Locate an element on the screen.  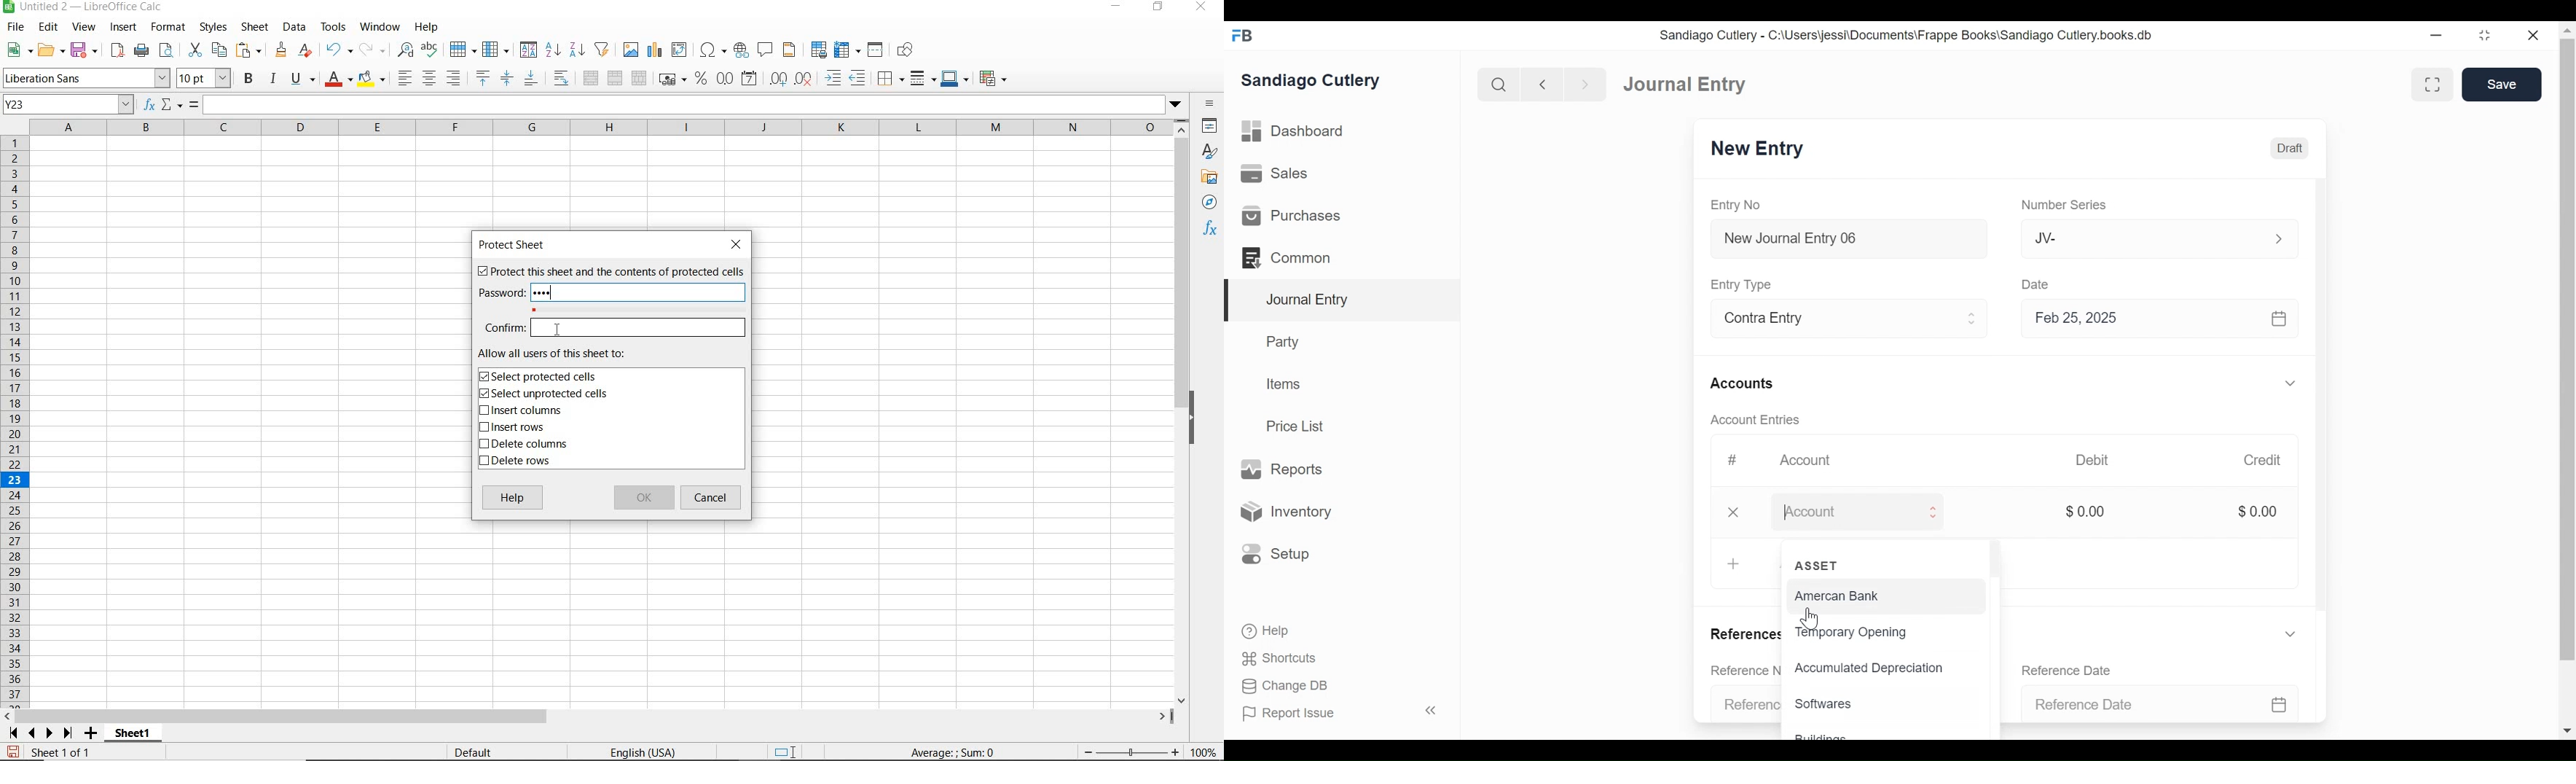
UNDERLINE is located at coordinates (302, 79).